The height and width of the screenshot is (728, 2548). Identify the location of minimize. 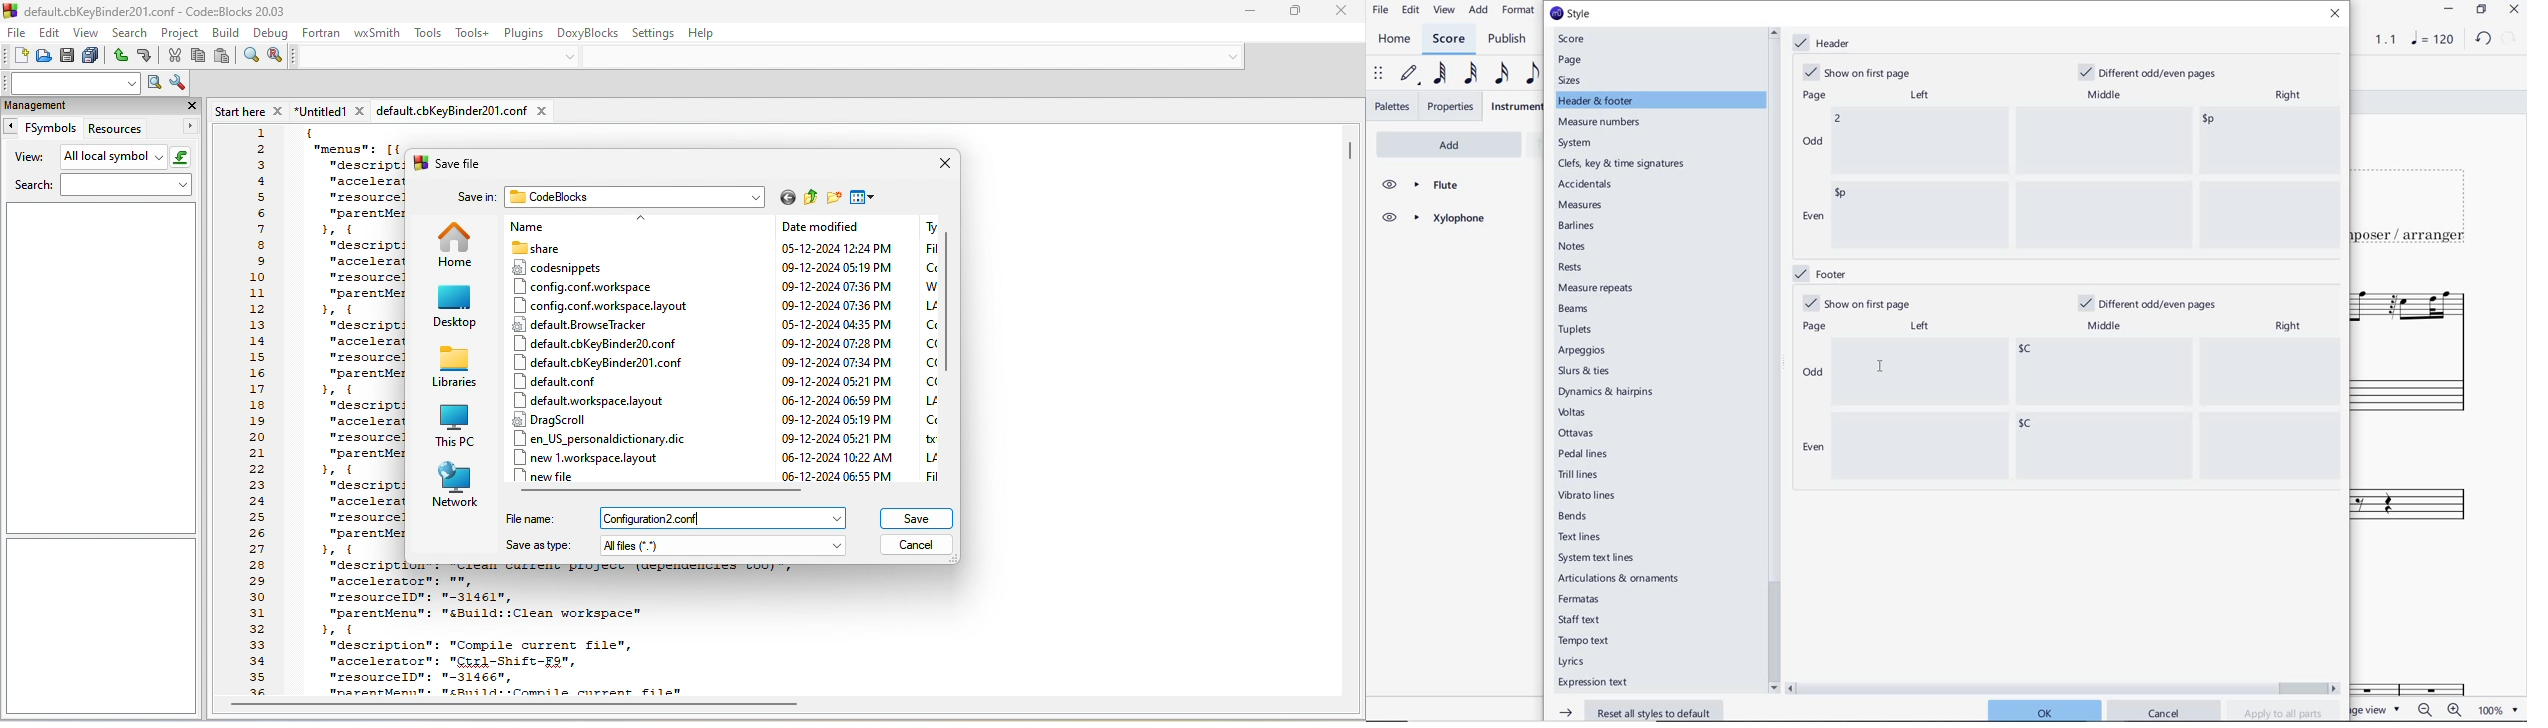
(1250, 12).